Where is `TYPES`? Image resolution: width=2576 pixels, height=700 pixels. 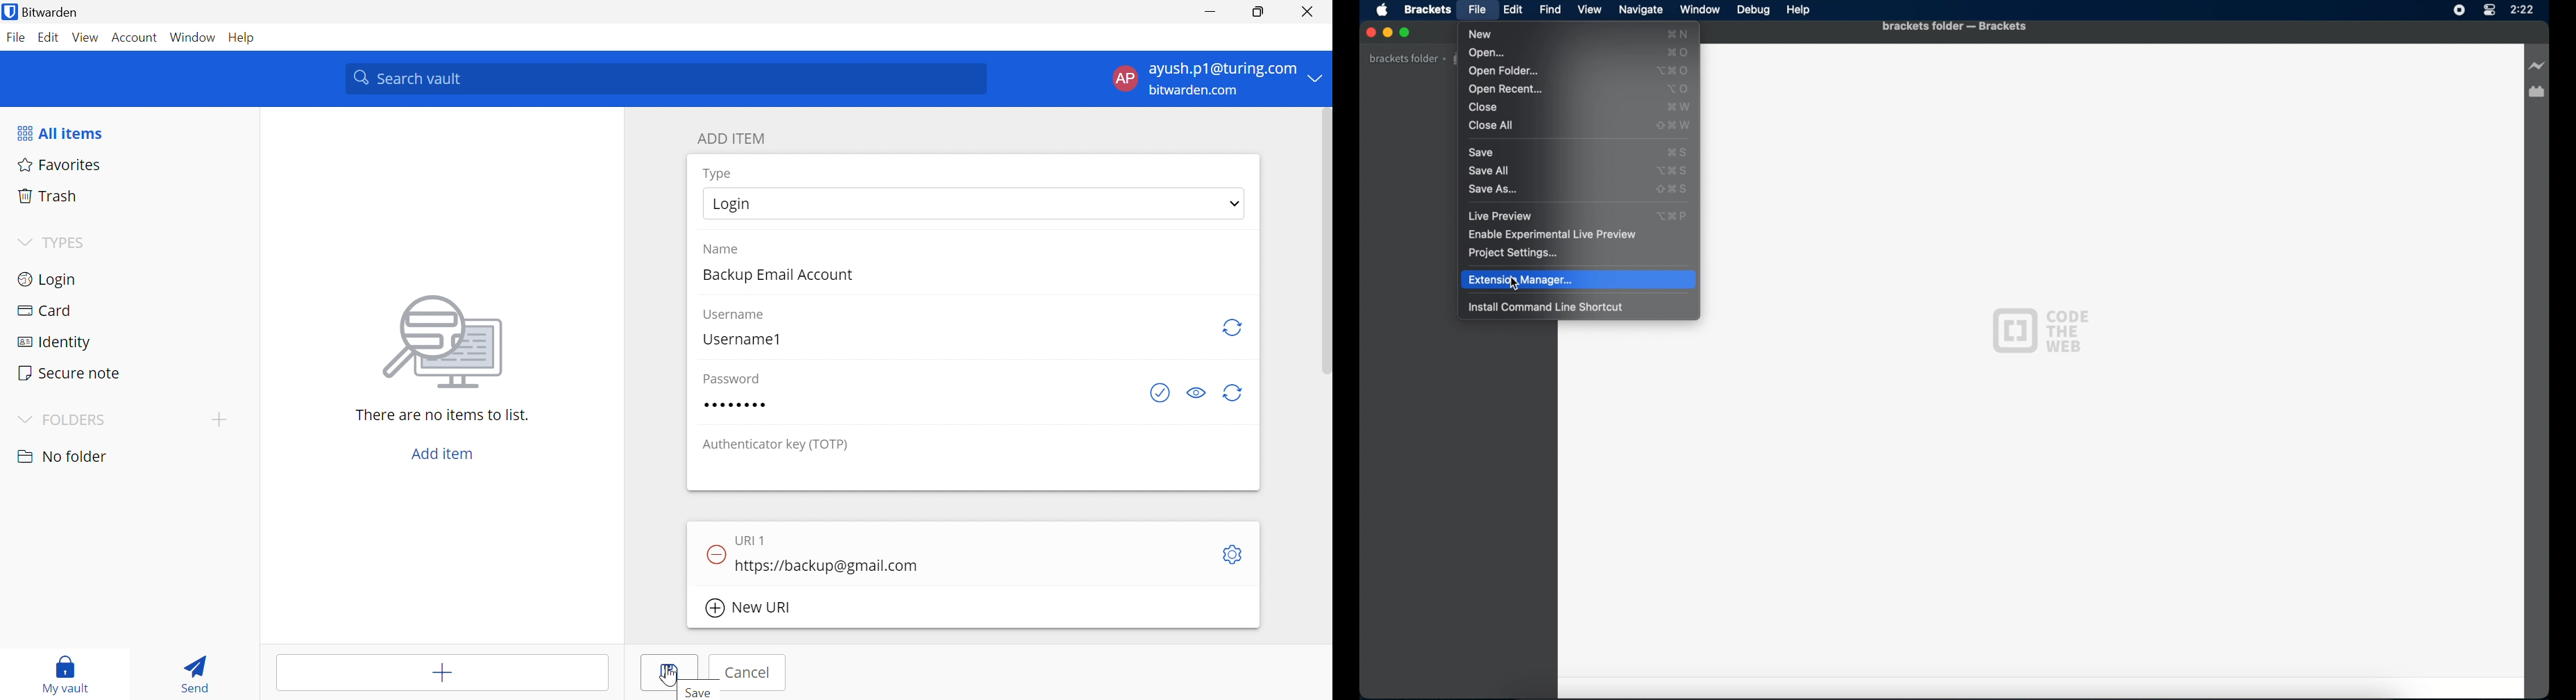 TYPES is located at coordinates (65, 242).